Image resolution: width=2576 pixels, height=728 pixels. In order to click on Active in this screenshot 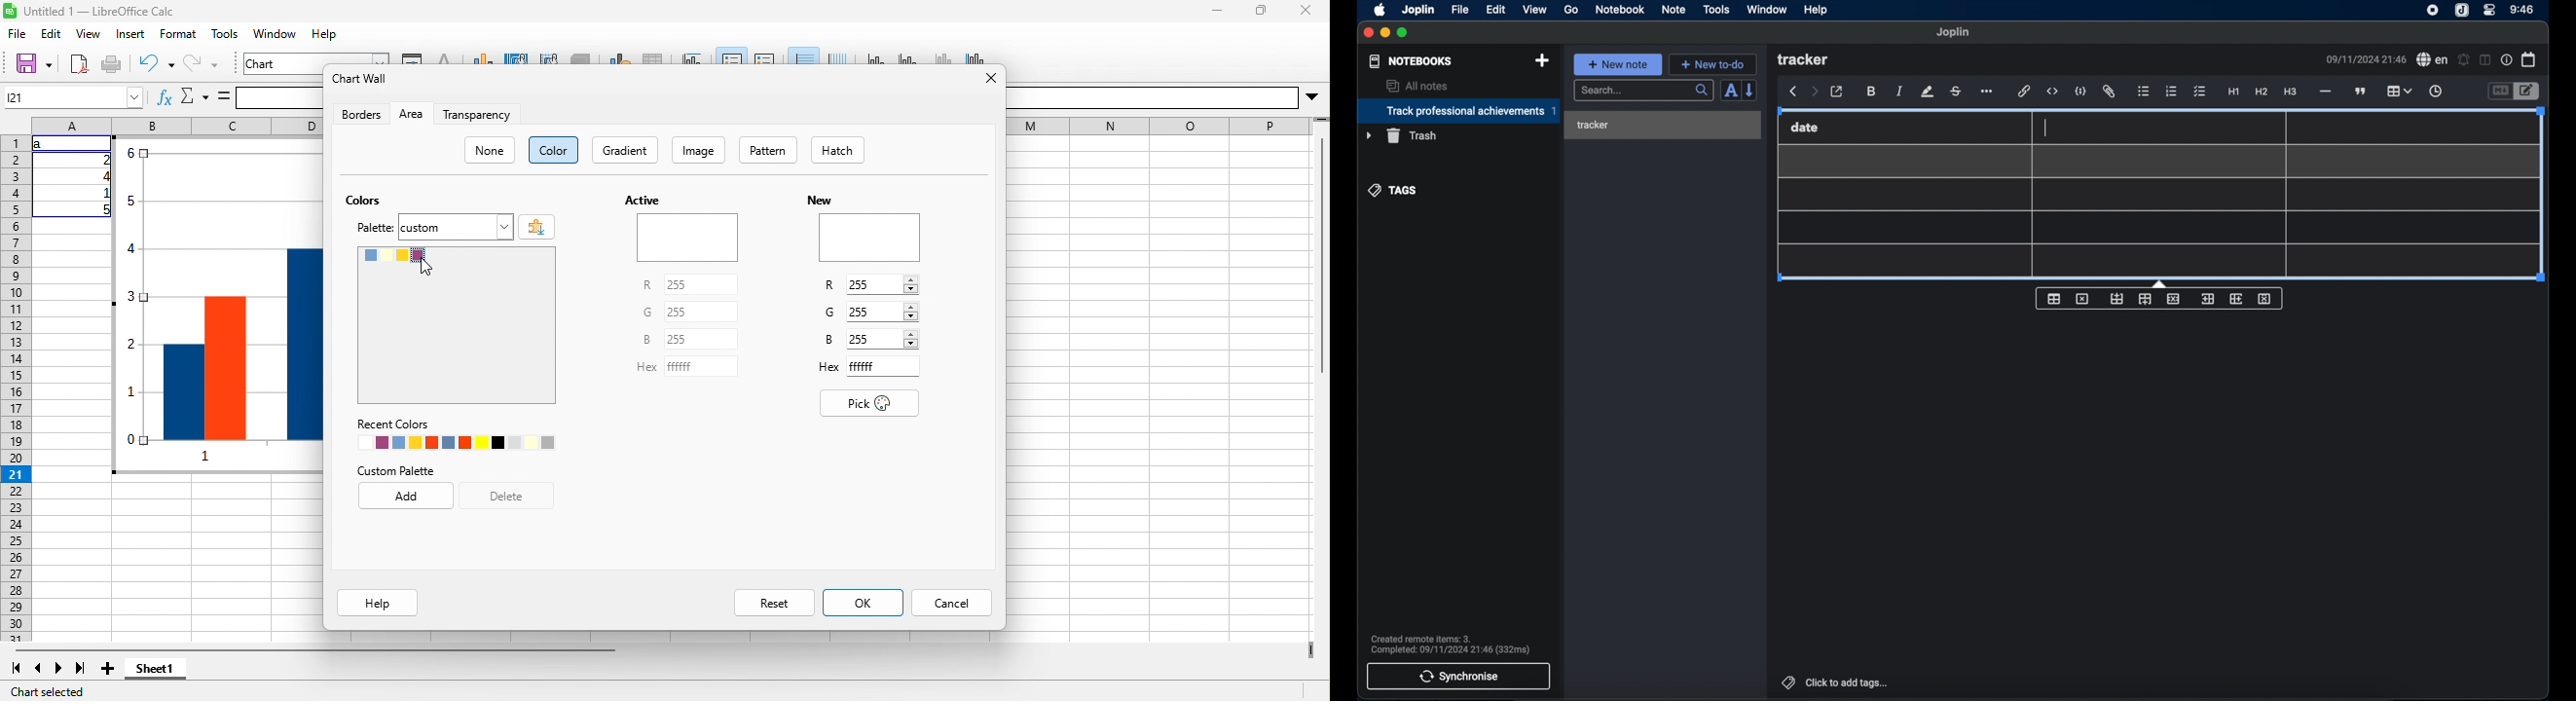, I will do `click(643, 200)`.